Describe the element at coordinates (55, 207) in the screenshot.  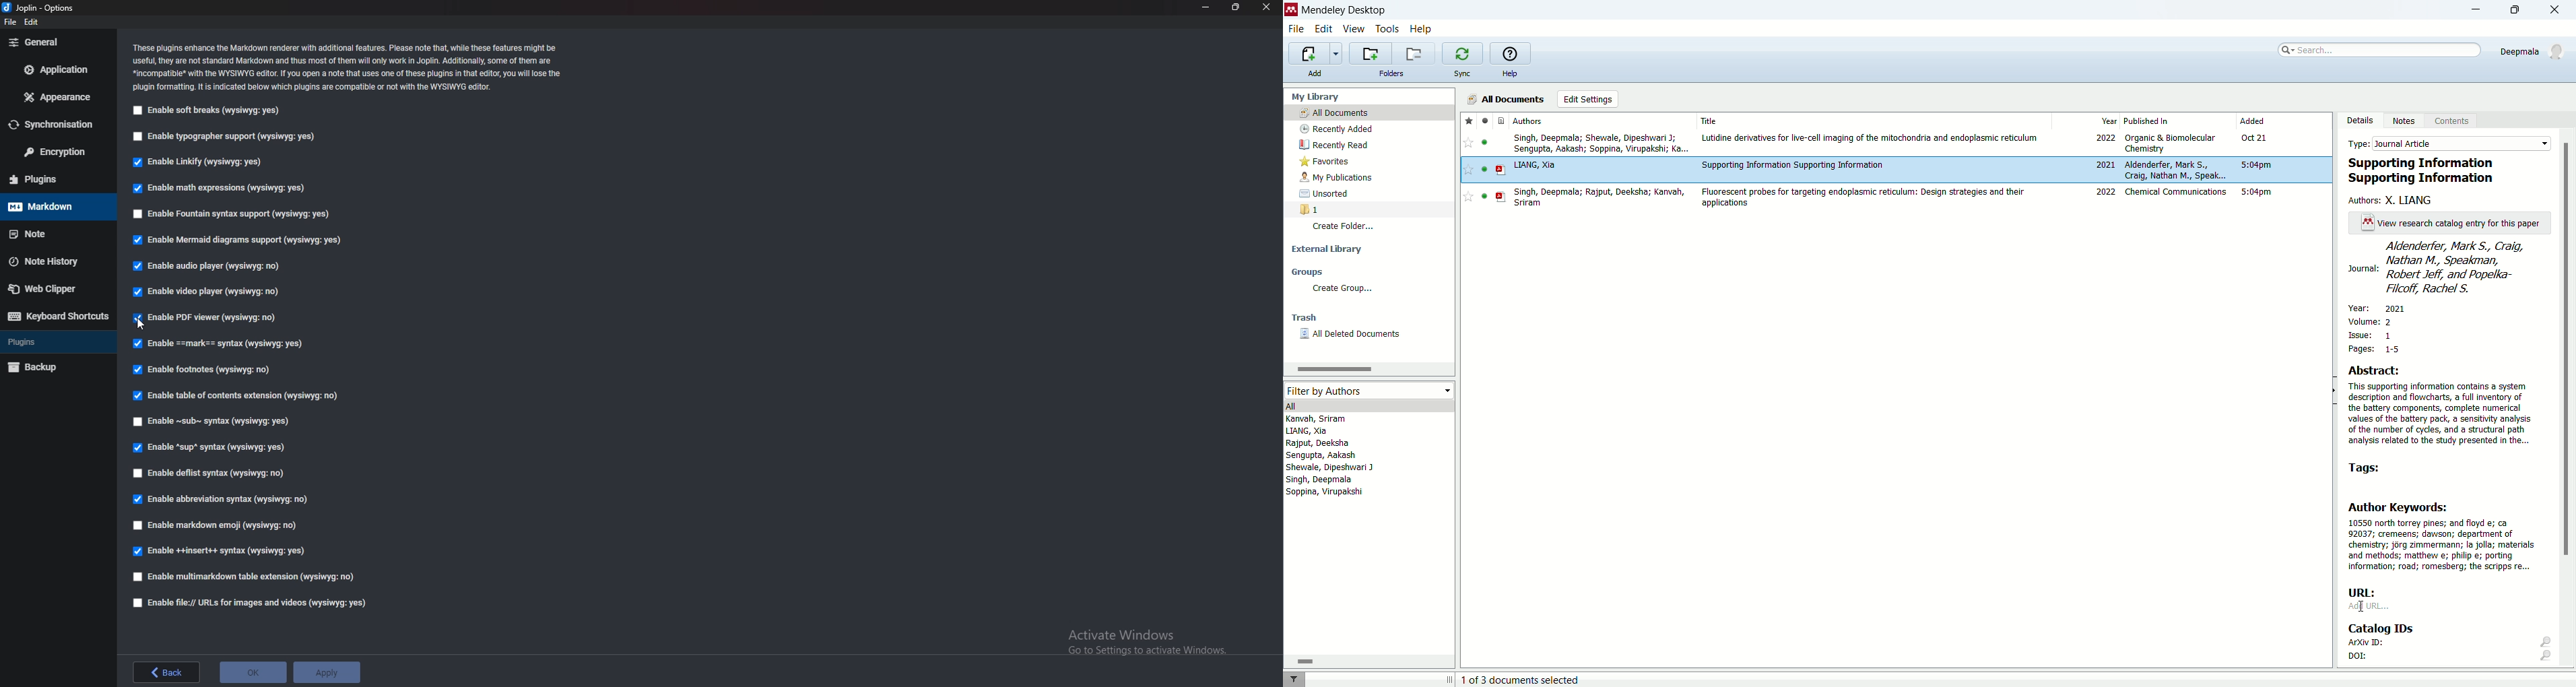
I see `markdown` at that location.